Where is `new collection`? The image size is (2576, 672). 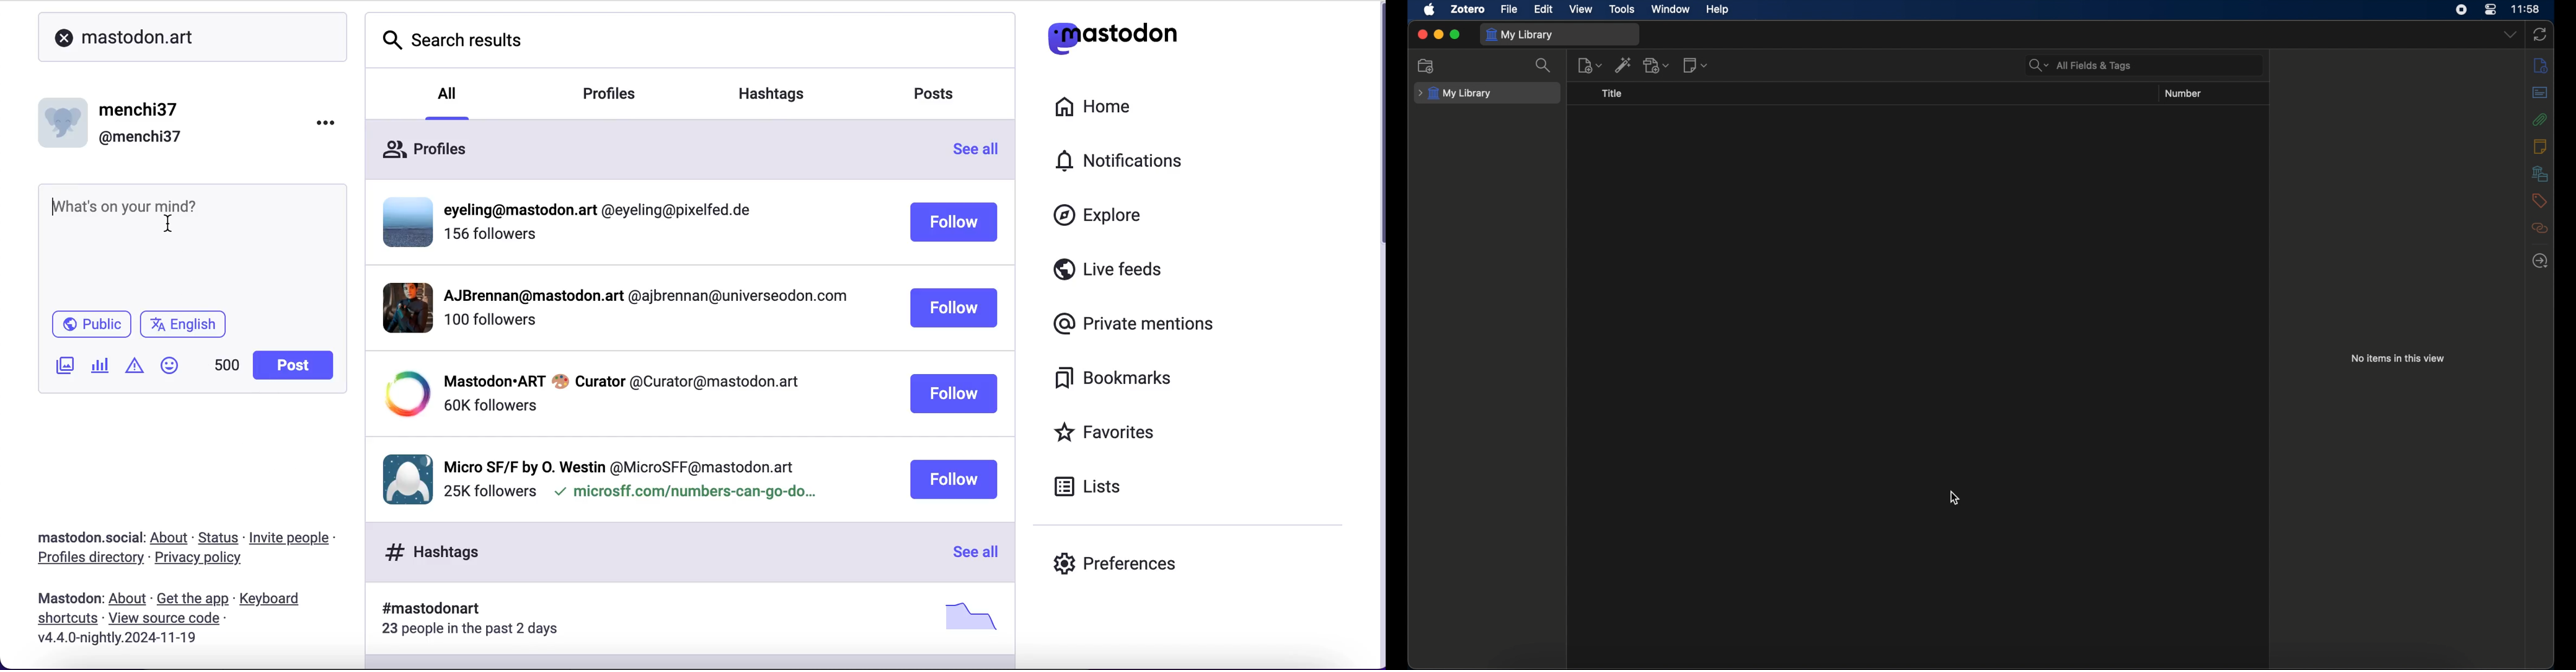
new collection is located at coordinates (1427, 66).